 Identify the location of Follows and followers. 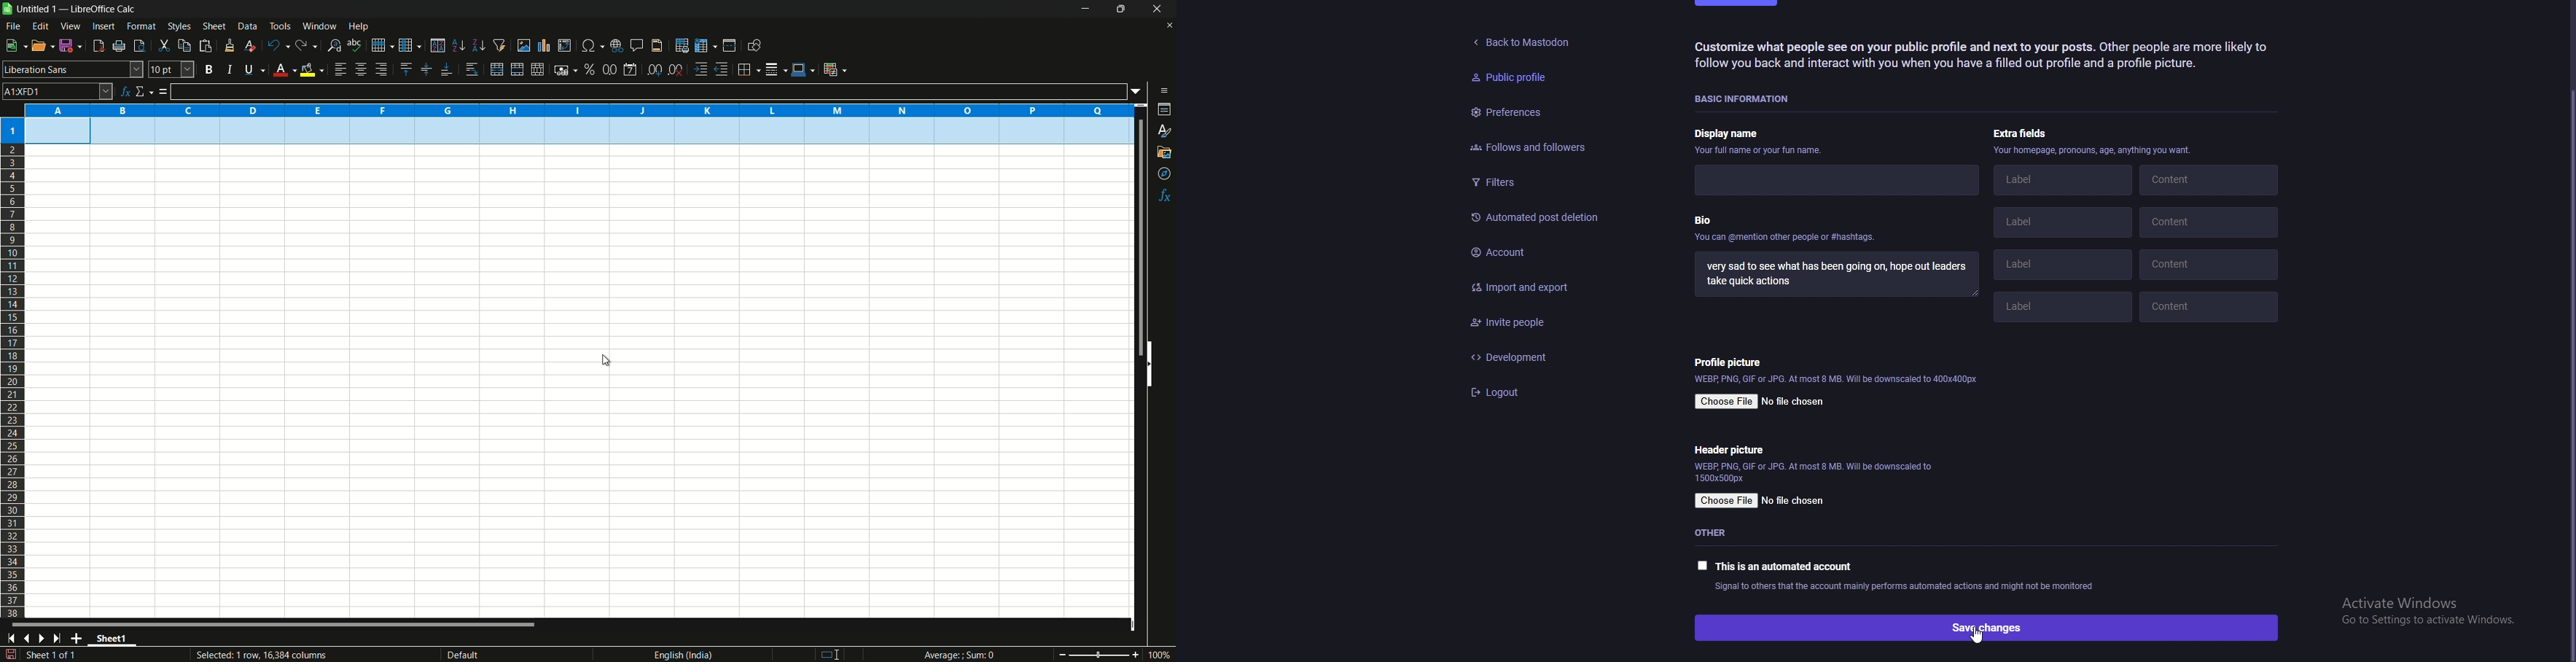
(1523, 147).